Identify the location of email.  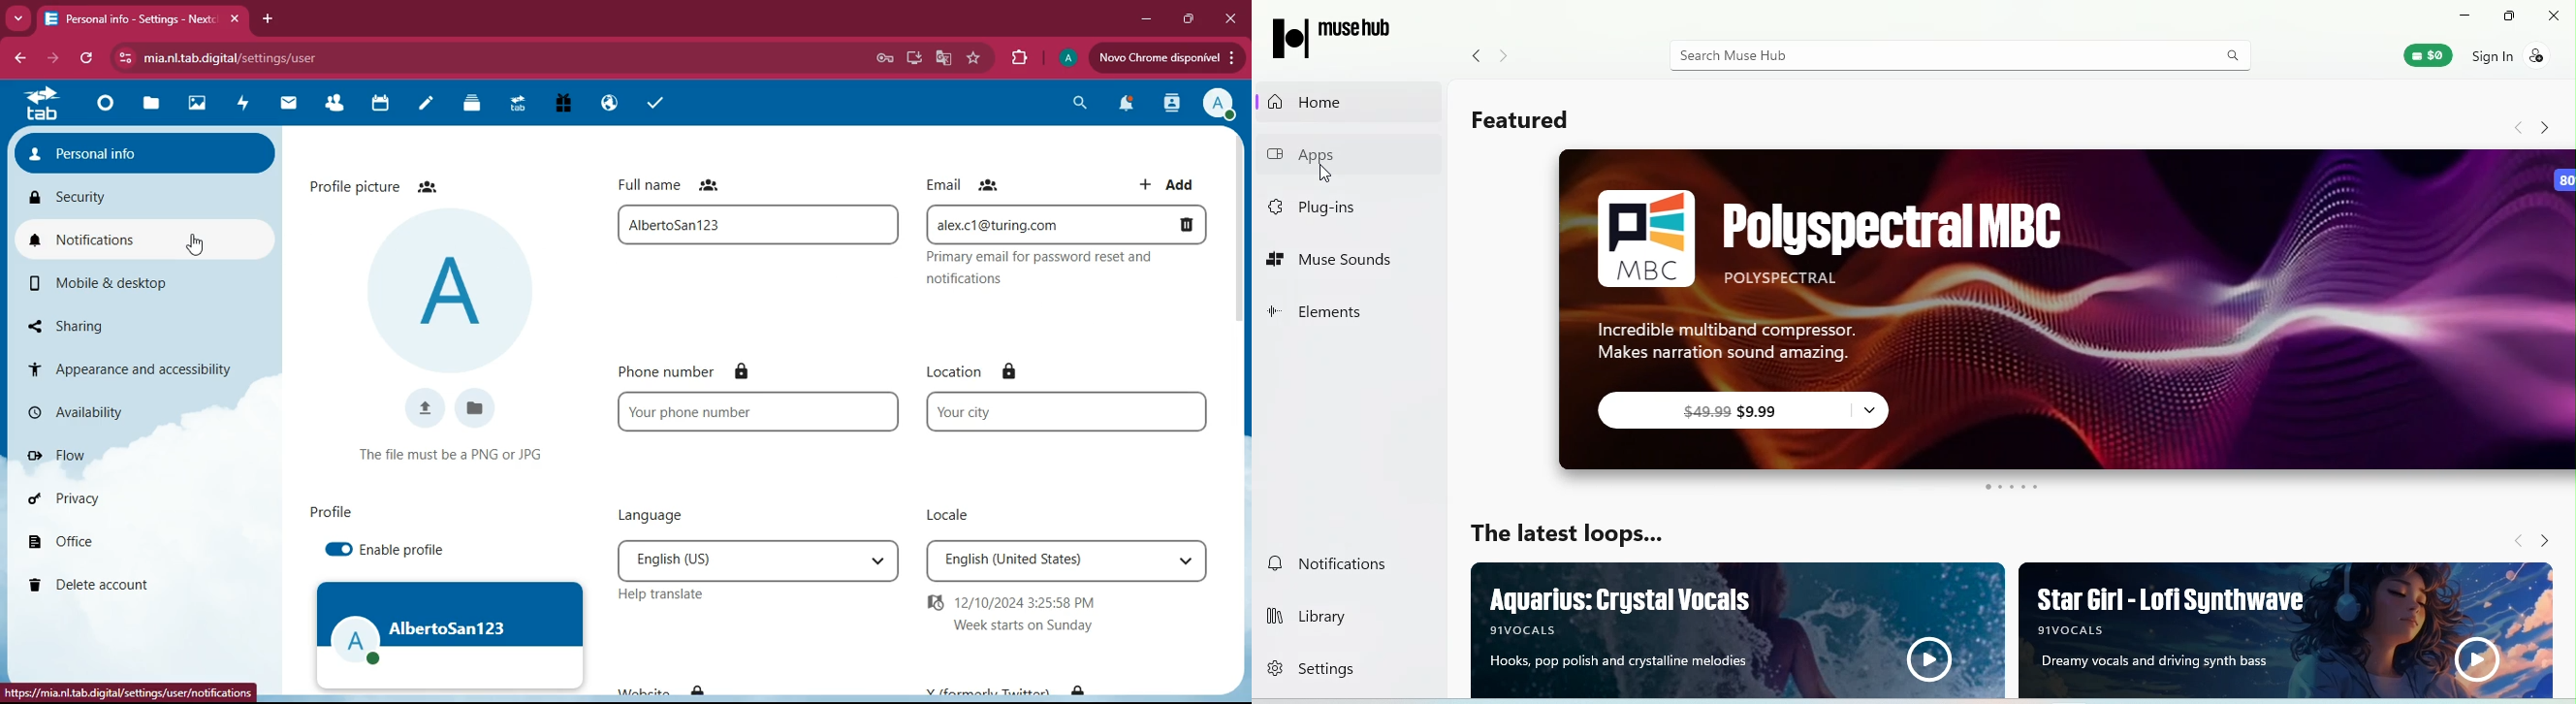
(971, 185).